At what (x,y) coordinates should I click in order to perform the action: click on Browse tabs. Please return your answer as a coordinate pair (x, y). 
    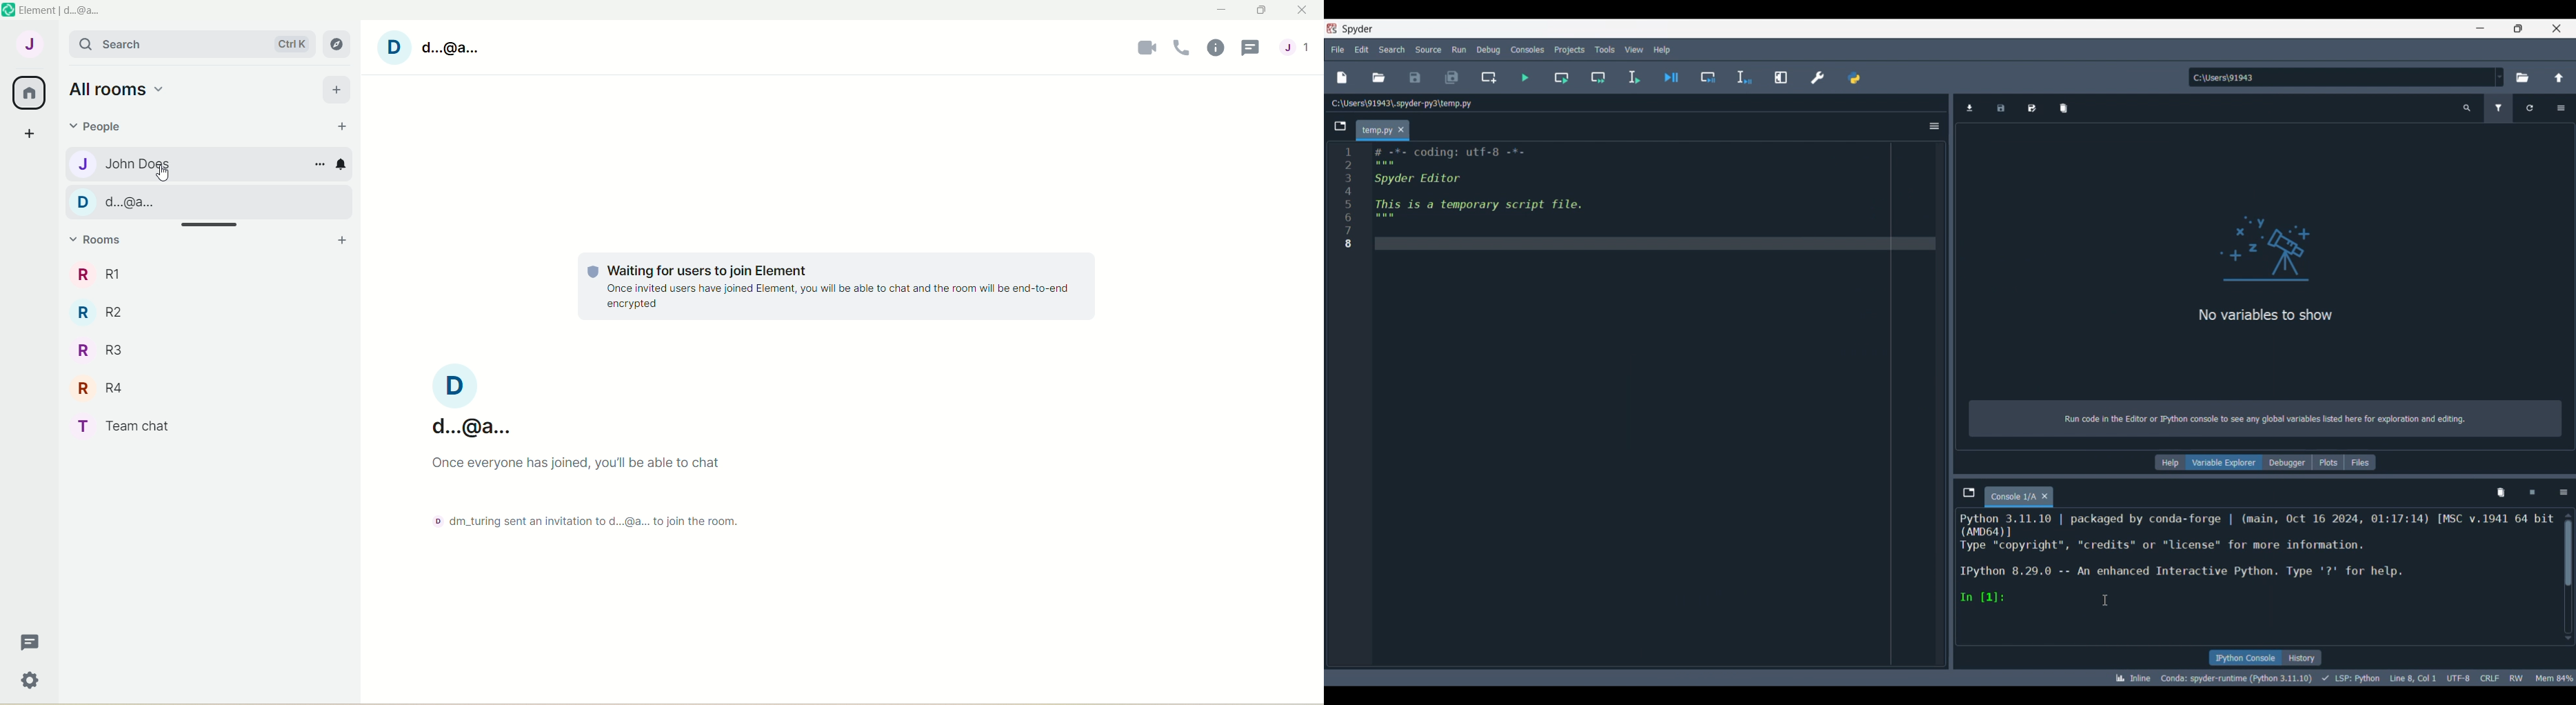
    Looking at the image, I should click on (1340, 126).